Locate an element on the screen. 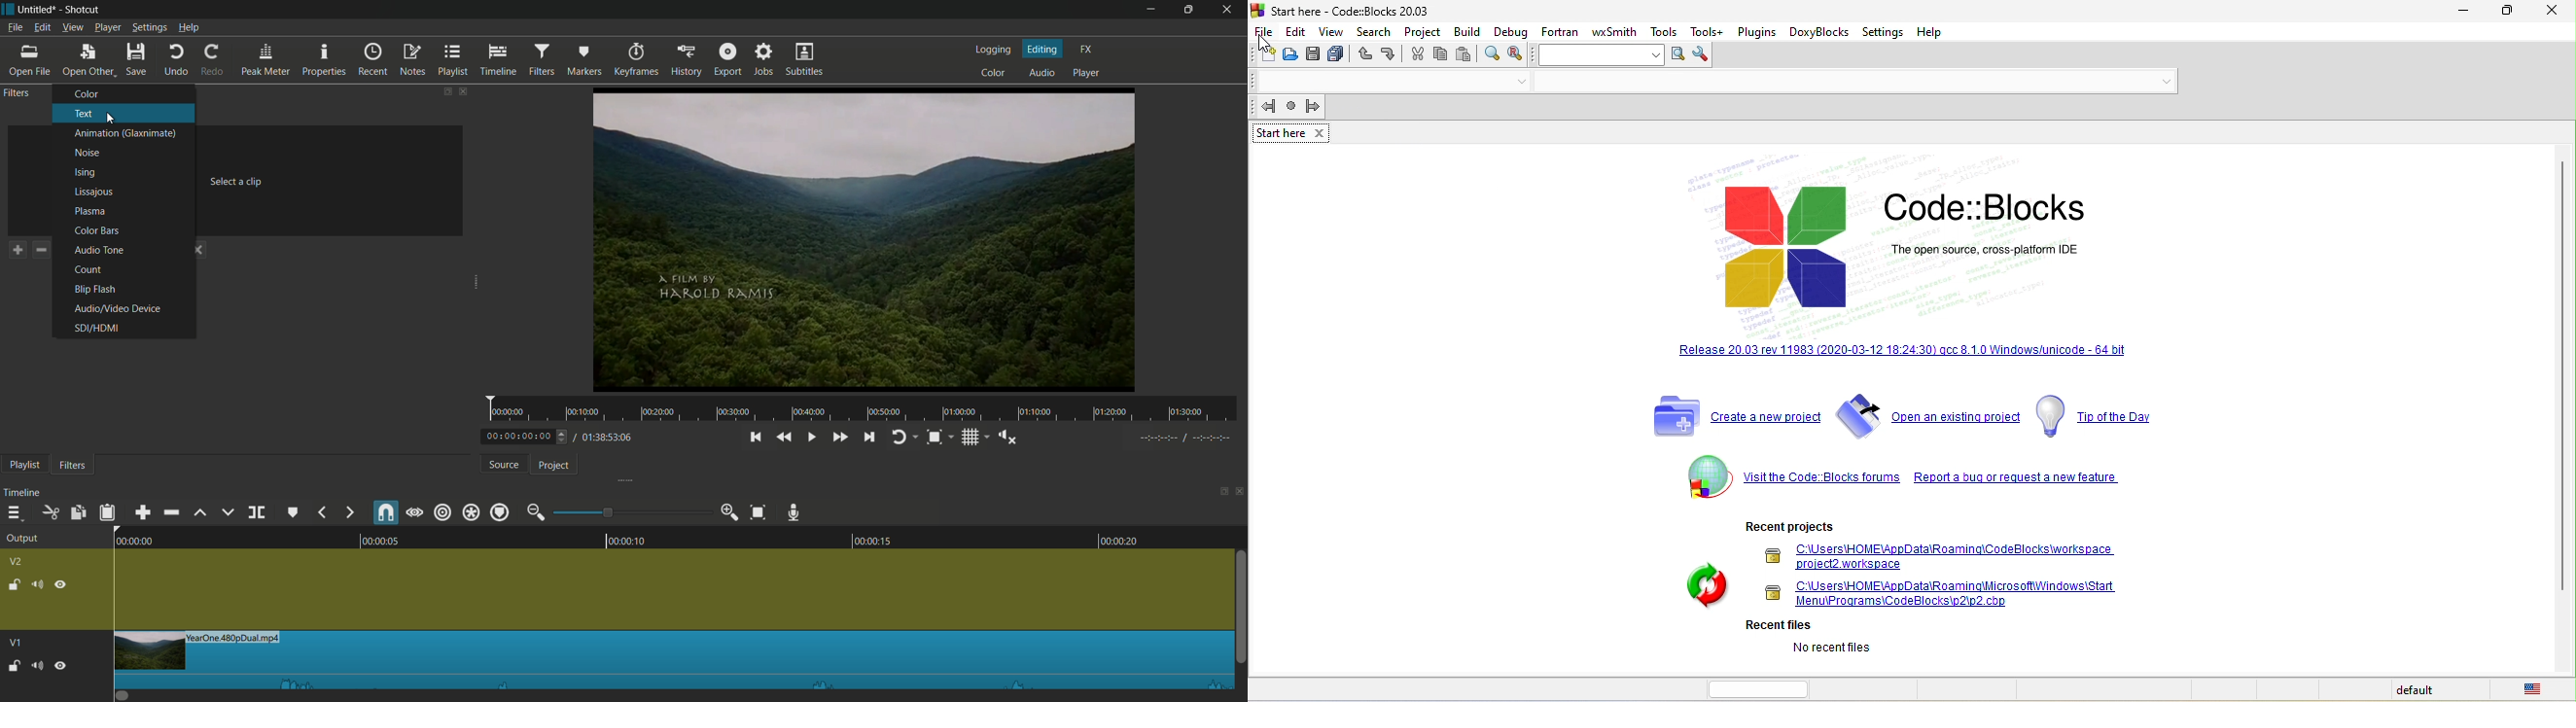 This screenshot has height=728, width=2576. total time is located at coordinates (606, 437).